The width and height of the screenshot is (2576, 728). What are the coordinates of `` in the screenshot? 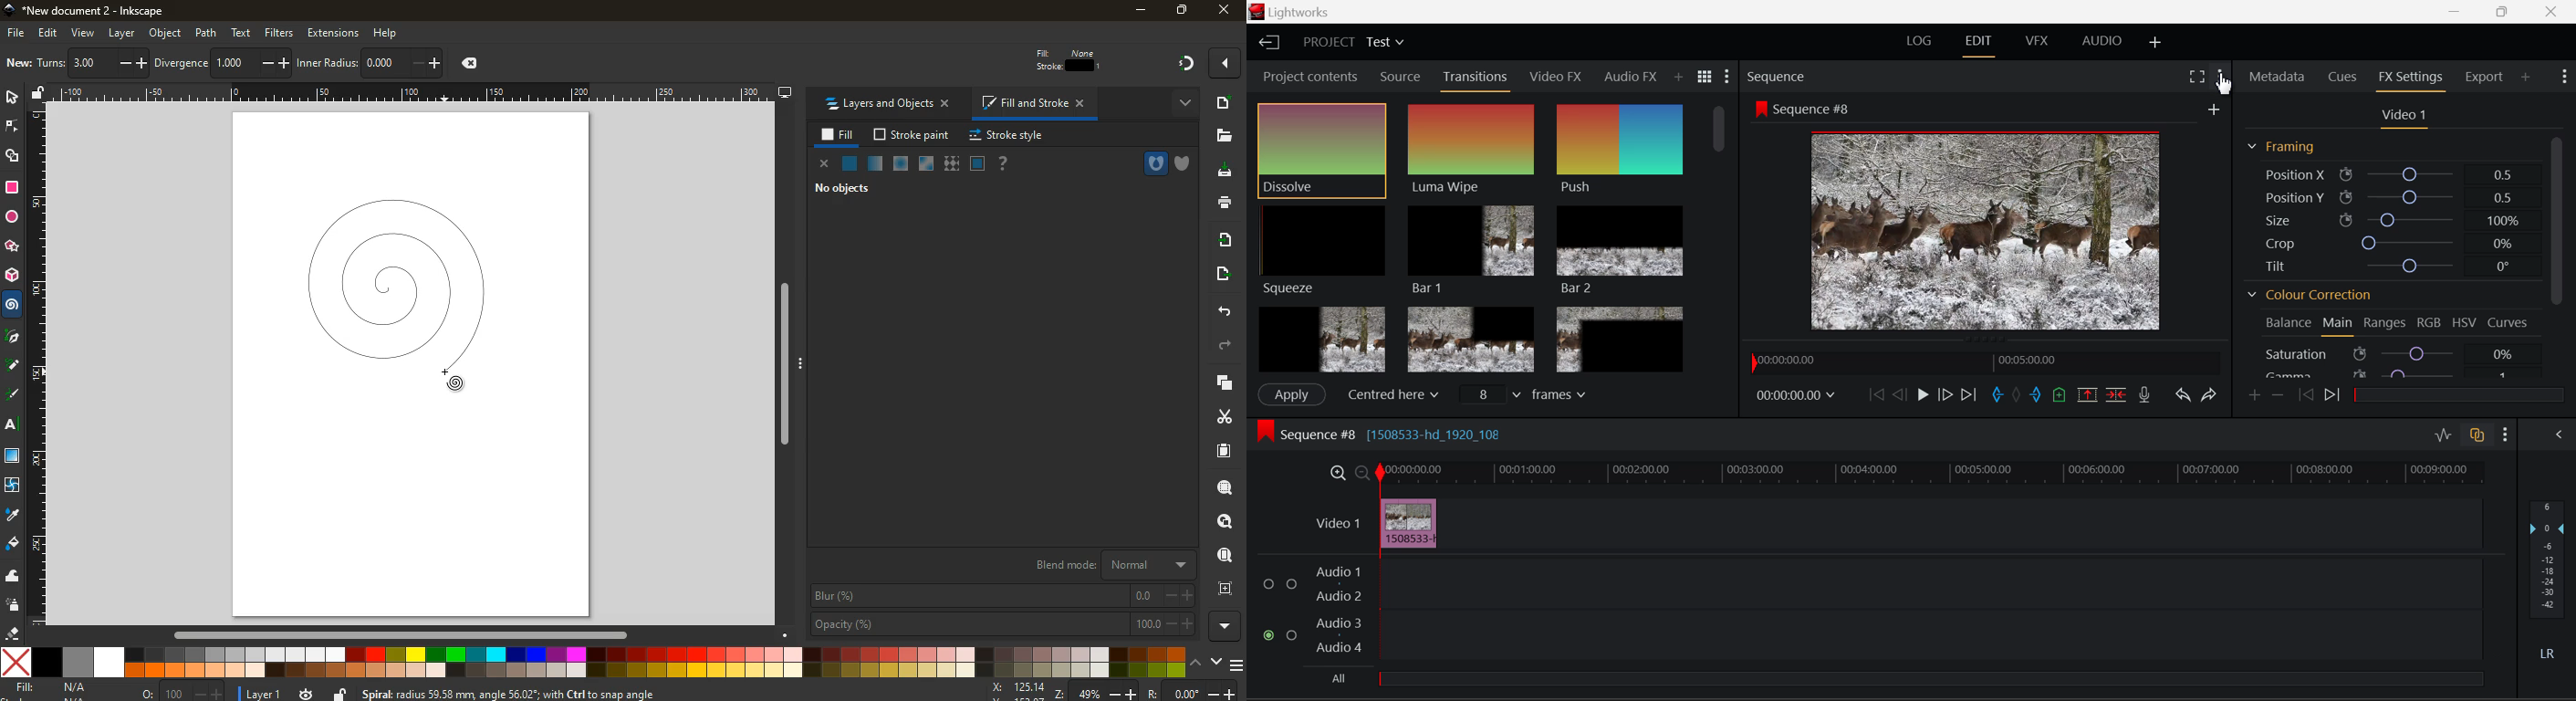 It's located at (790, 368).